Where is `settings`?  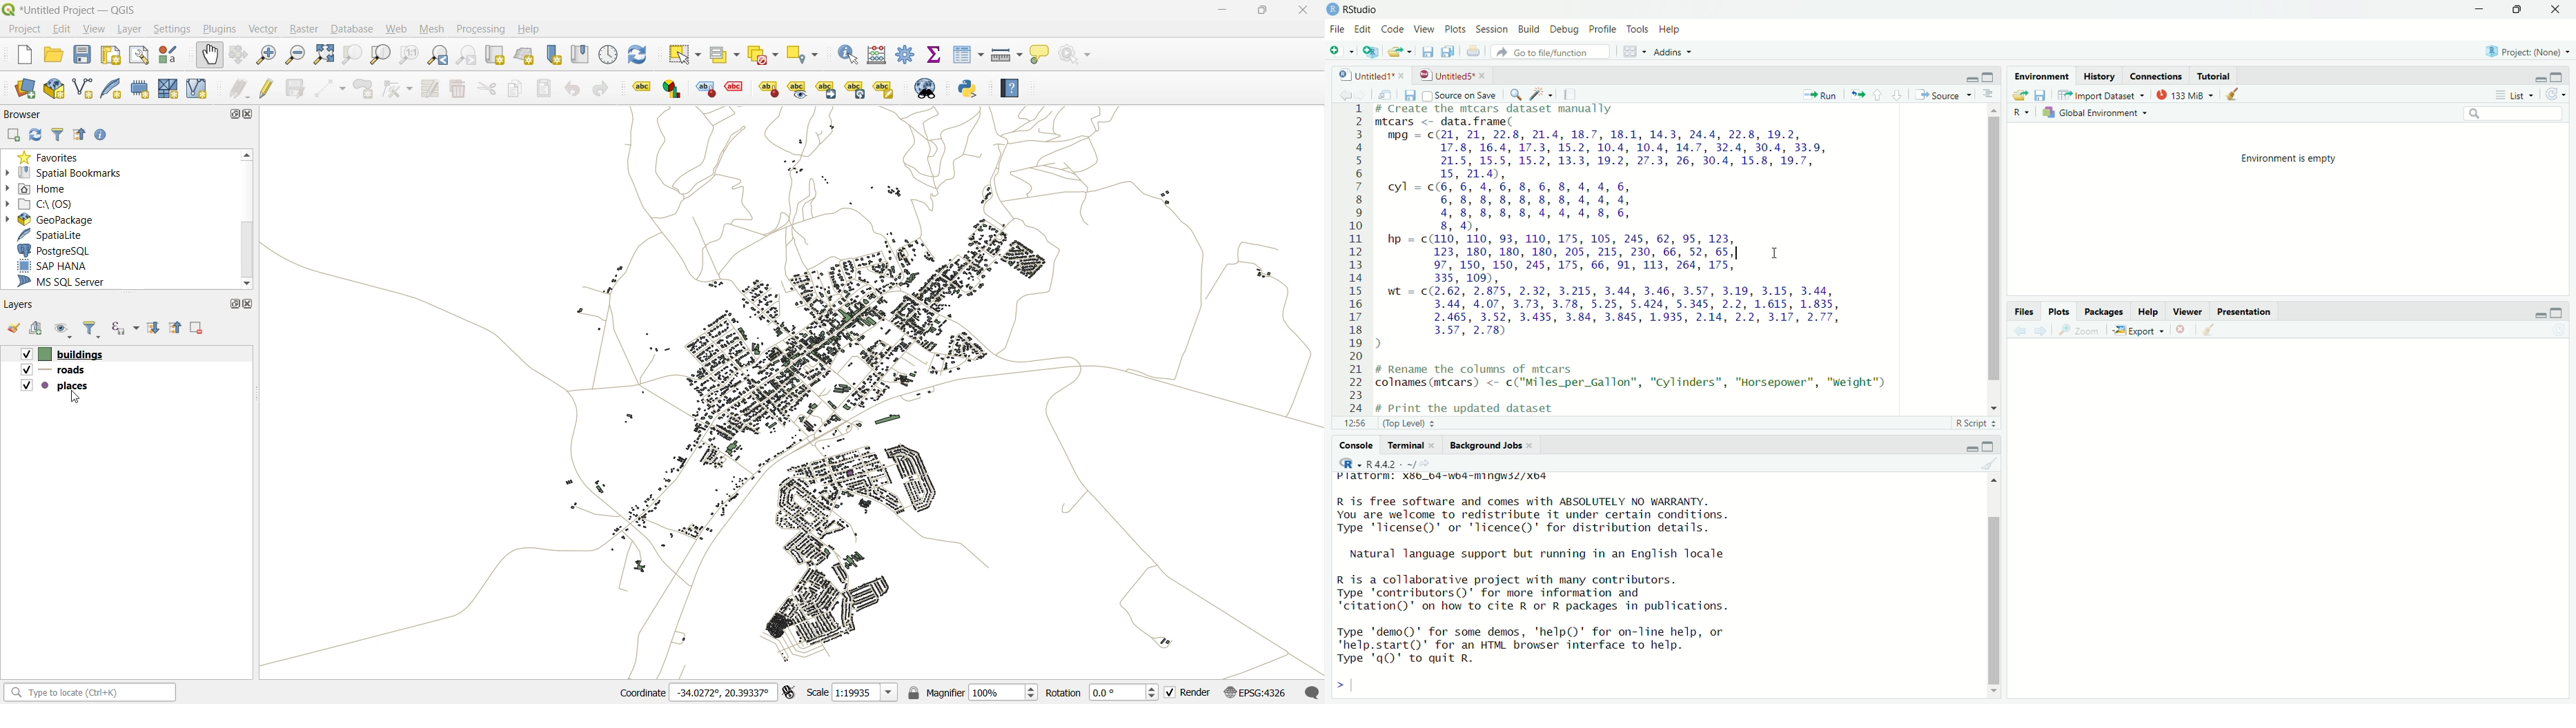 settings is located at coordinates (177, 30).